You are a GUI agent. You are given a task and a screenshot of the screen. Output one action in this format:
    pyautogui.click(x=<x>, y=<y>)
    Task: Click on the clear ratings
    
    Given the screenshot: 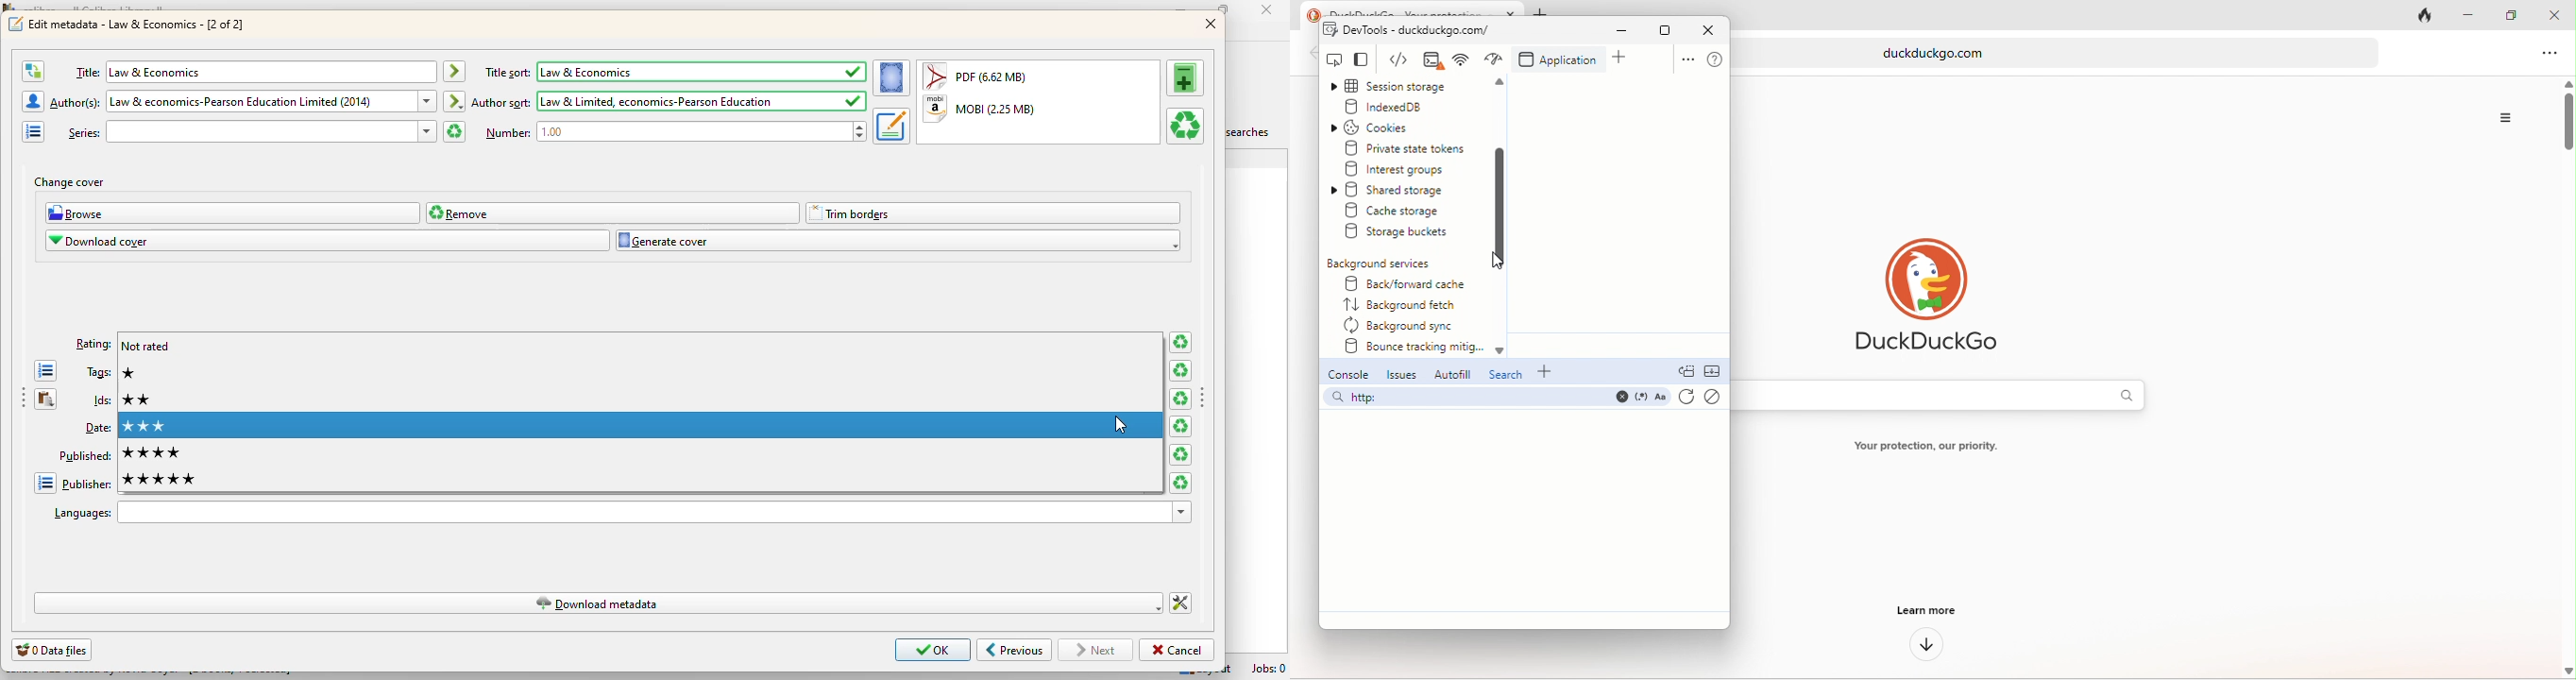 What is the action you would take?
    pyautogui.click(x=1180, y=343)
    